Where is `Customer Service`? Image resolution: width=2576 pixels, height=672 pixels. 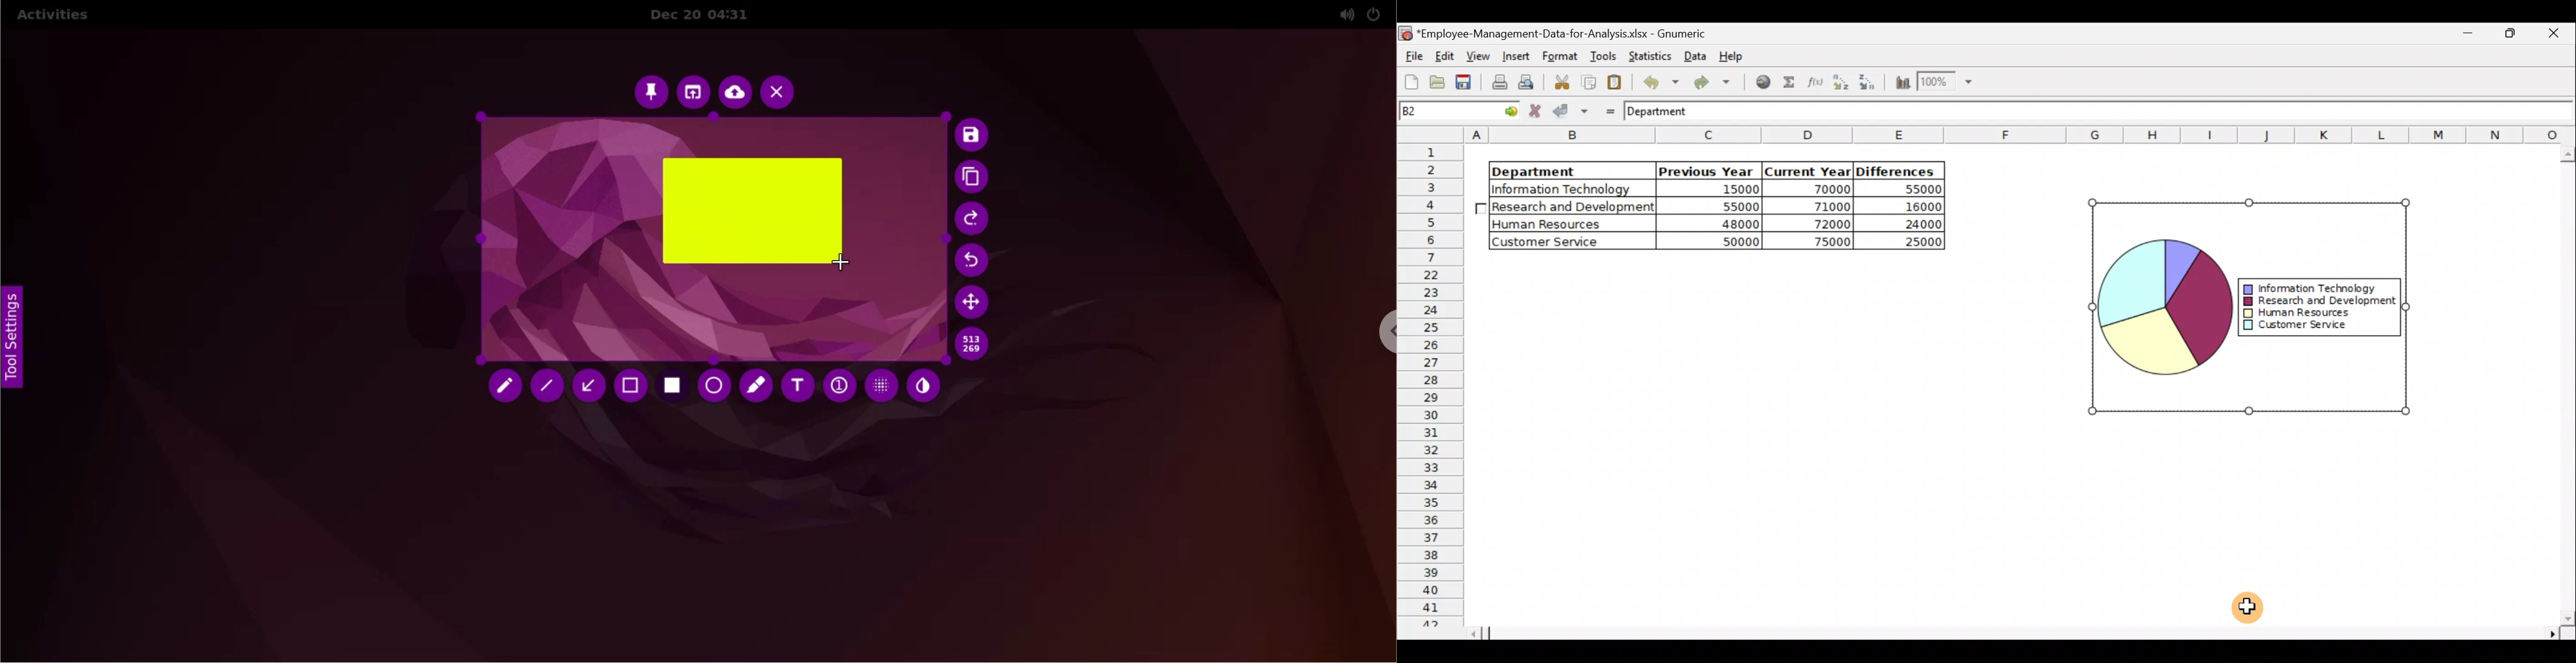 Customer Service is located at coordinates (1560, 242).